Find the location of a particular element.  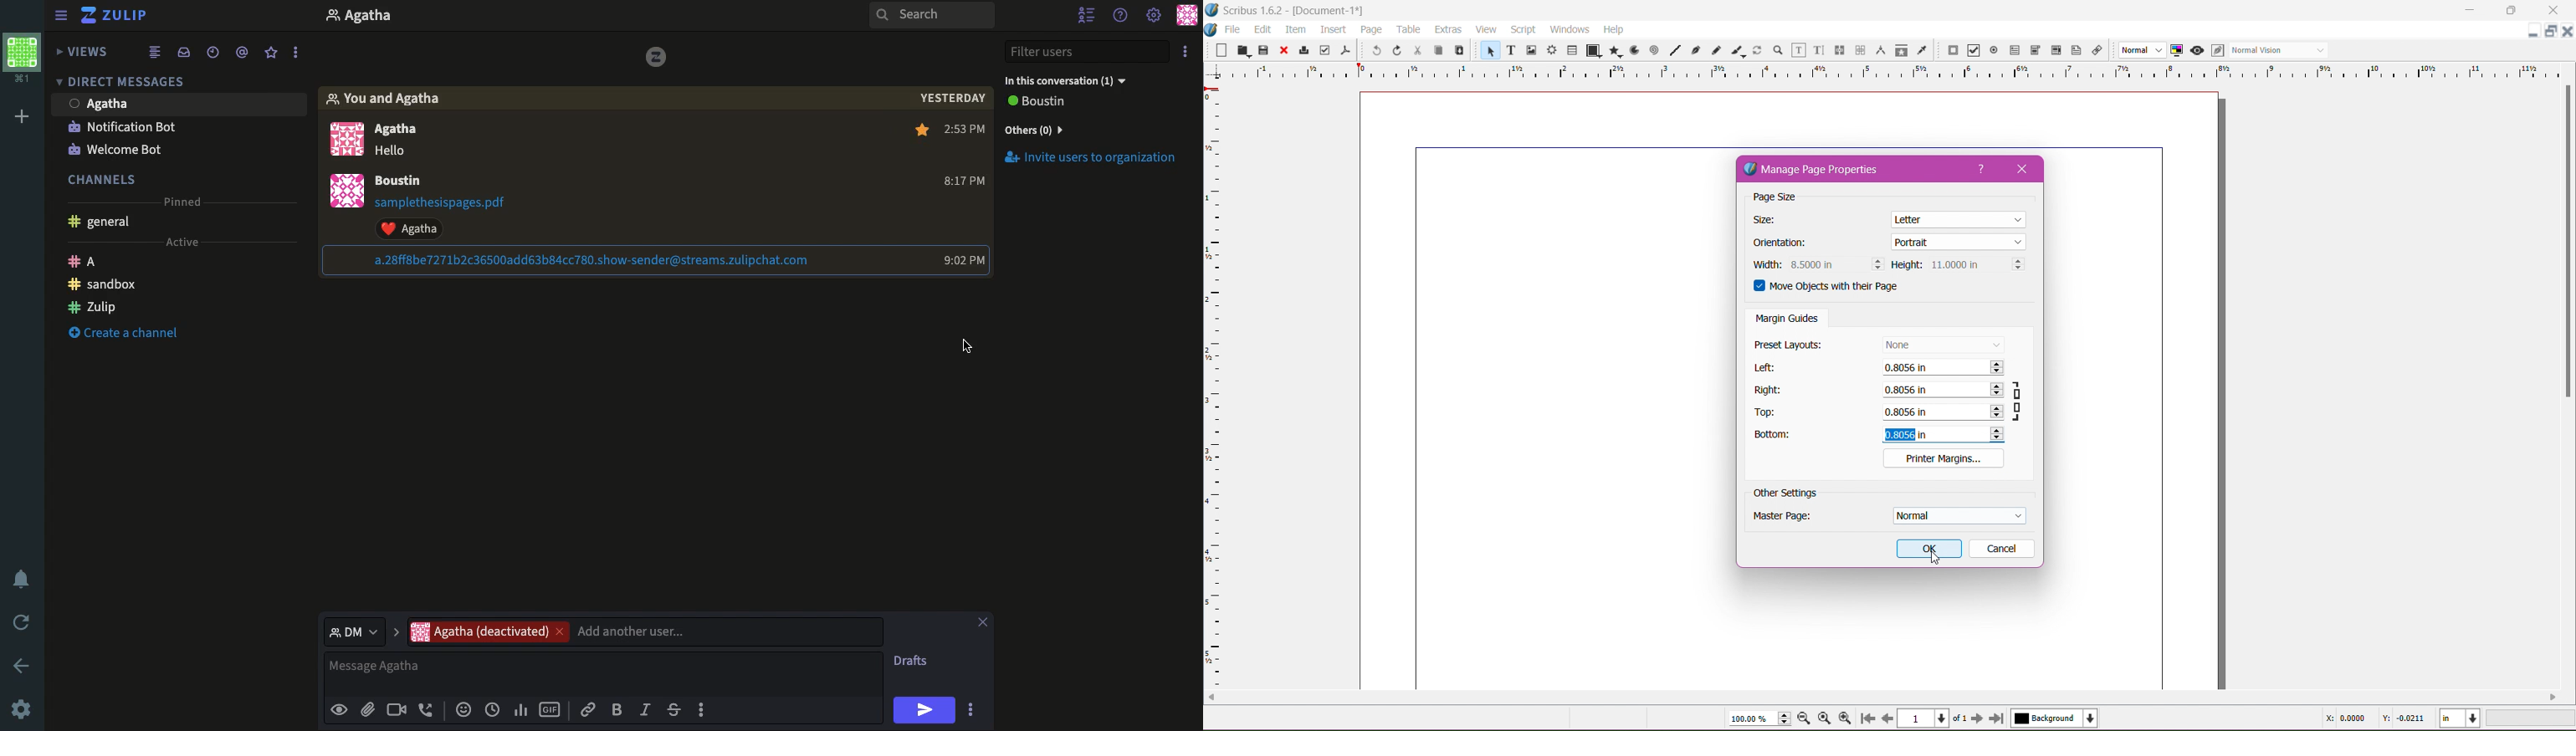

Active is located at coordinates (183, 242).